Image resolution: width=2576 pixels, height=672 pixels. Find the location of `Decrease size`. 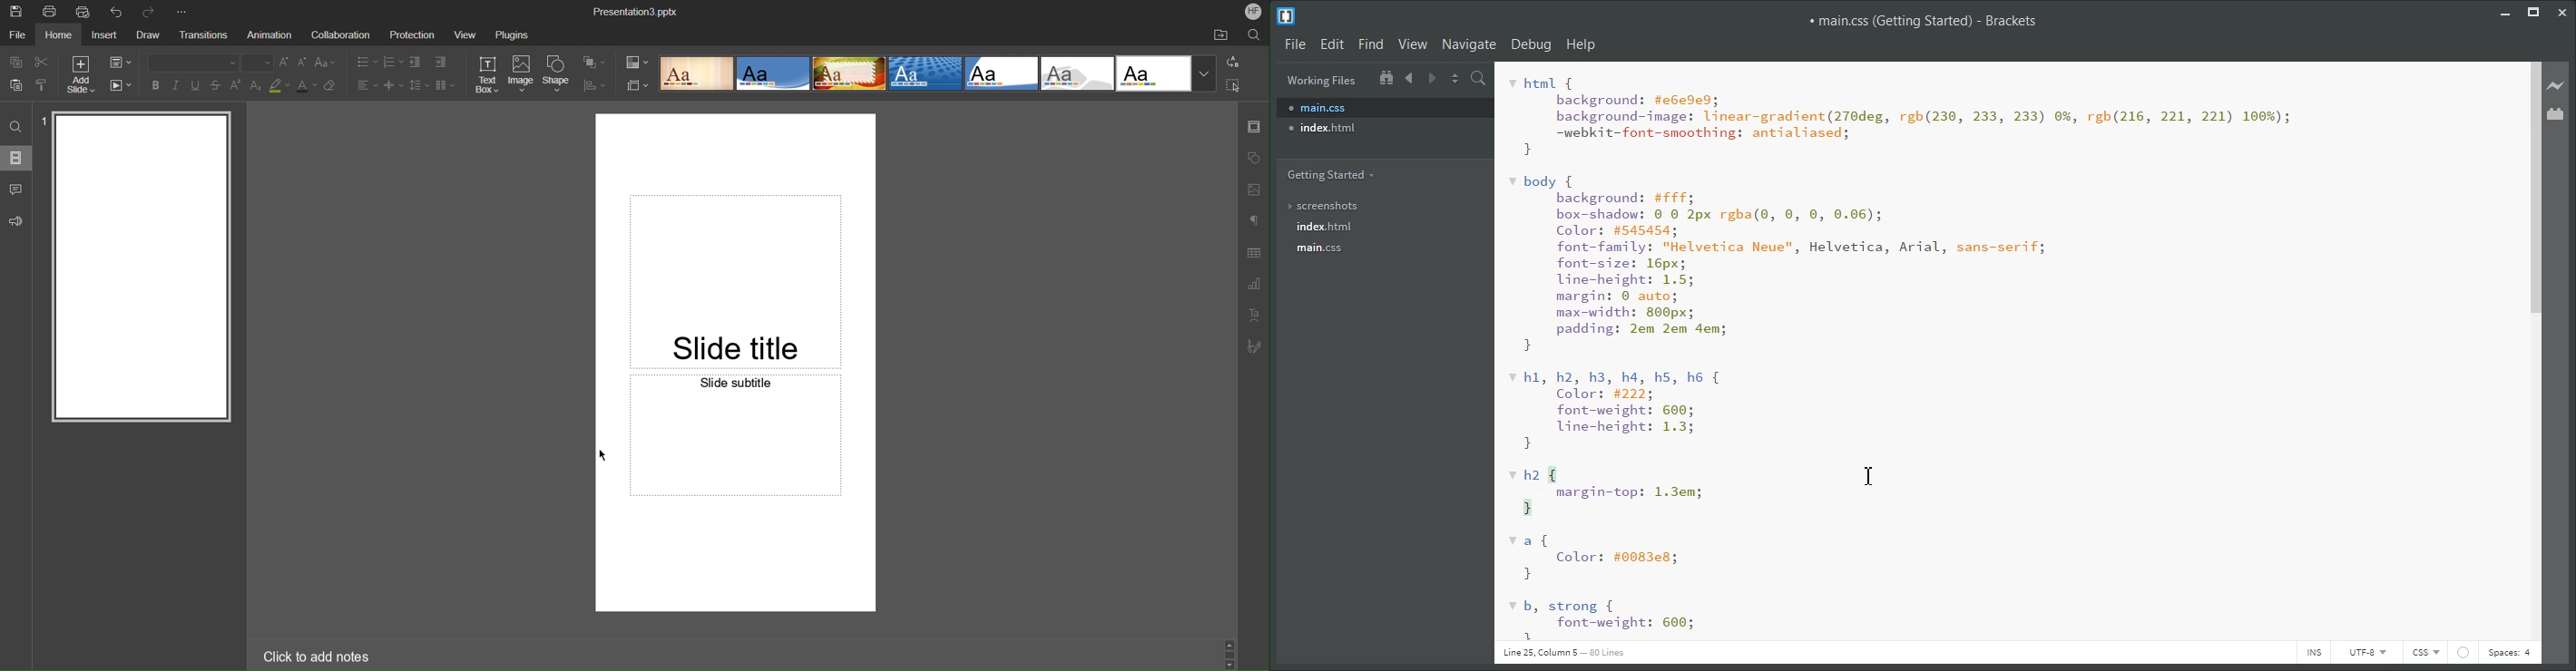

Decrease size is located at coordinates (303, 64).